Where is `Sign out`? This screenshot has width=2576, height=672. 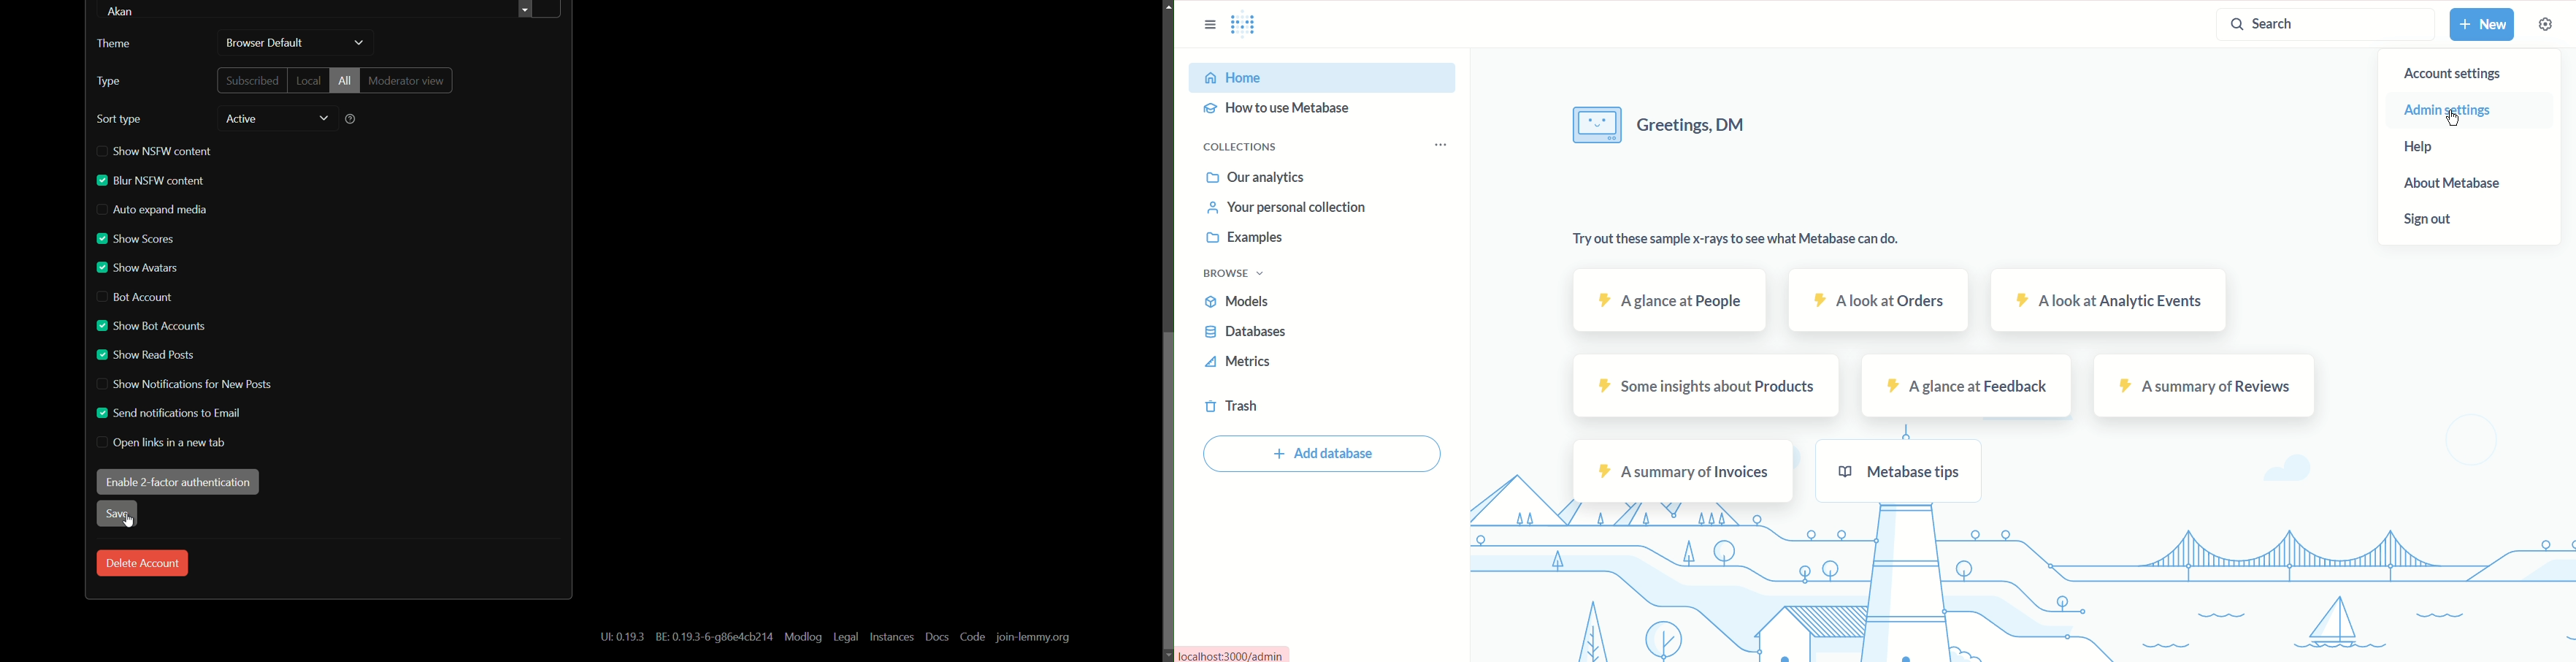 Sign out is located at coordinates (2434, 222).